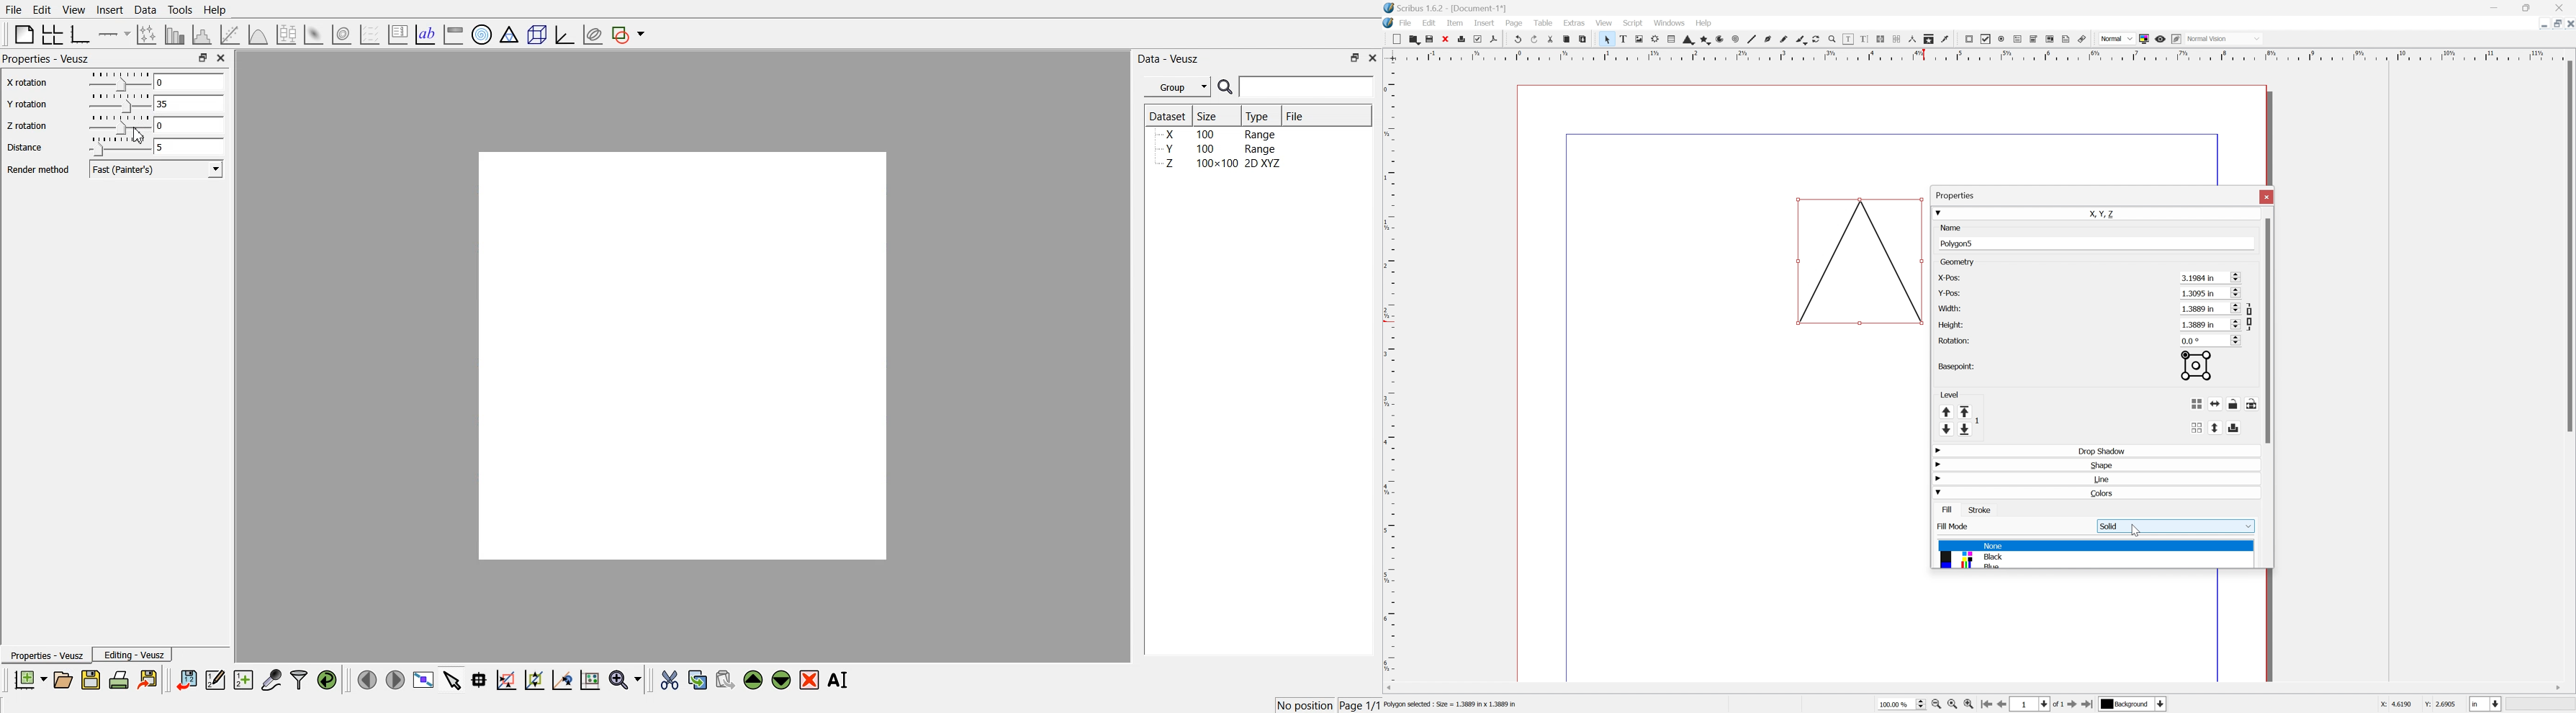  What do you see at coordinates (369, 35) in the screenshot?
I see `Plot a vector field` at bounding box center [369, 35].